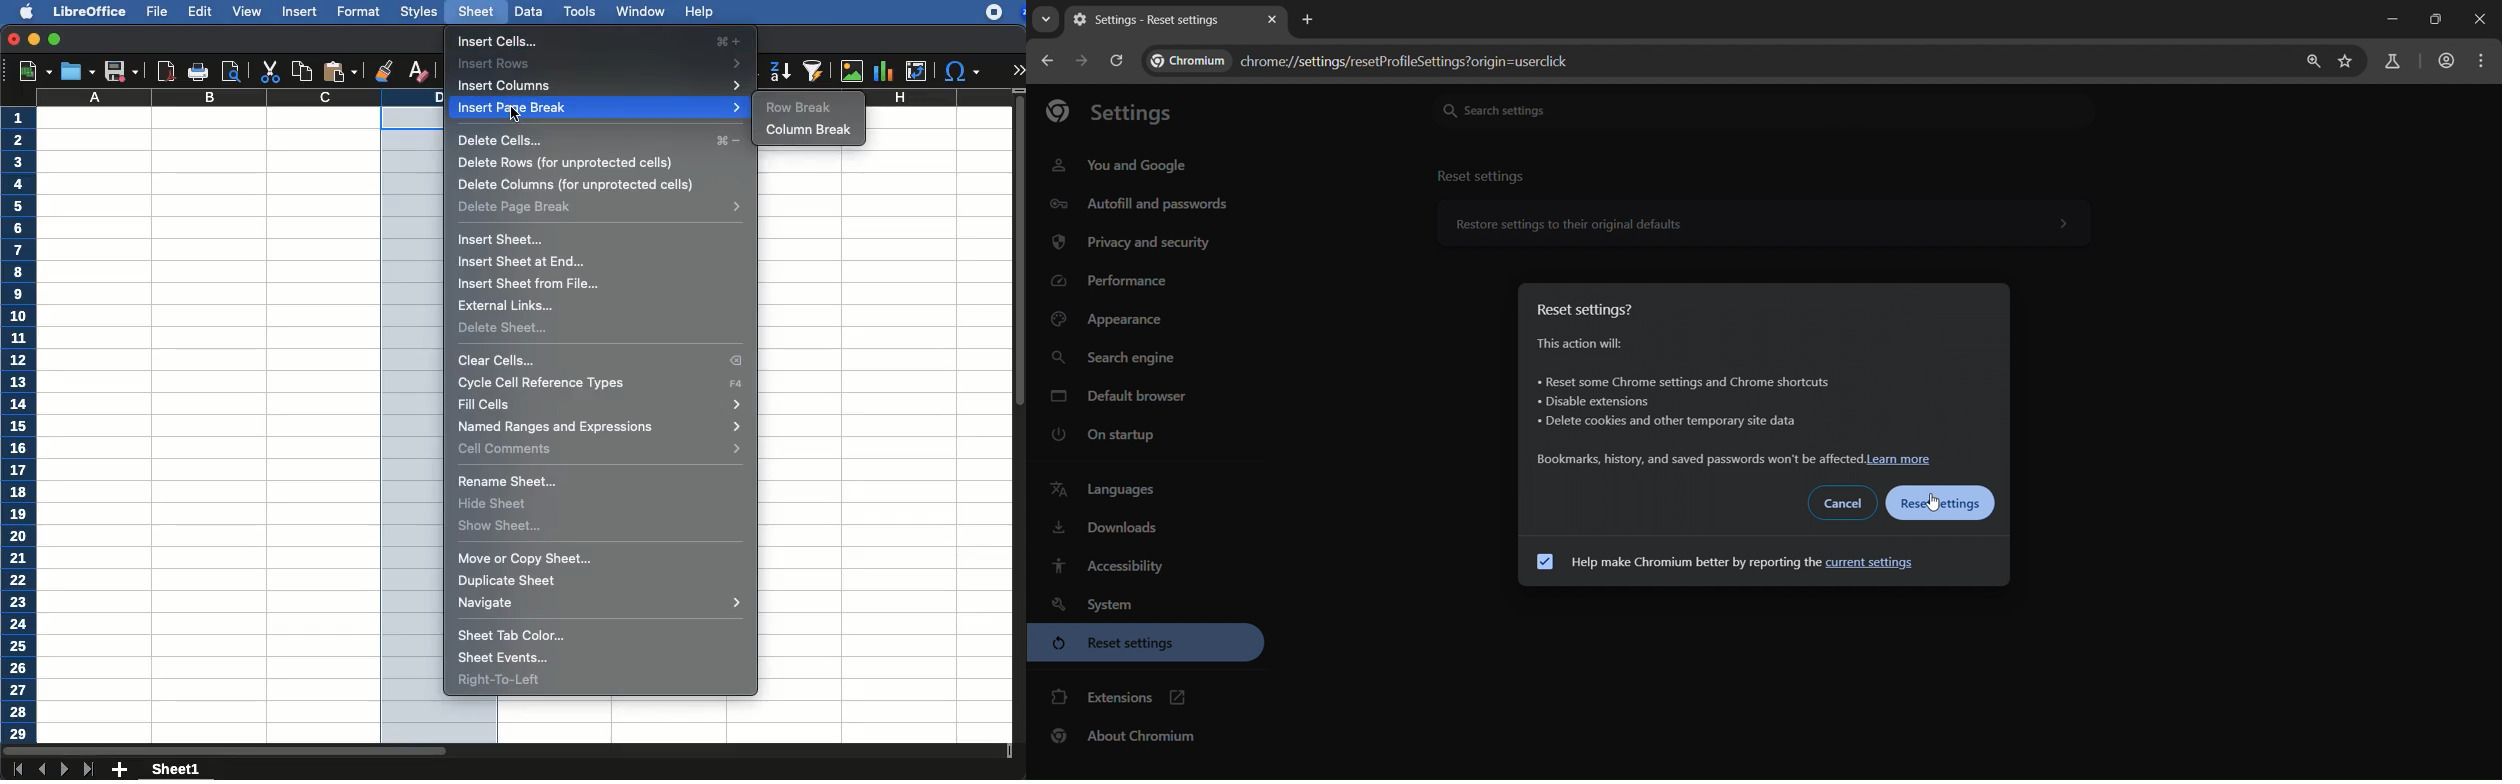 The image size is (2520, 784). Describe the element at coordinates (240, 98) in the screenshot. I see `column` at that location.